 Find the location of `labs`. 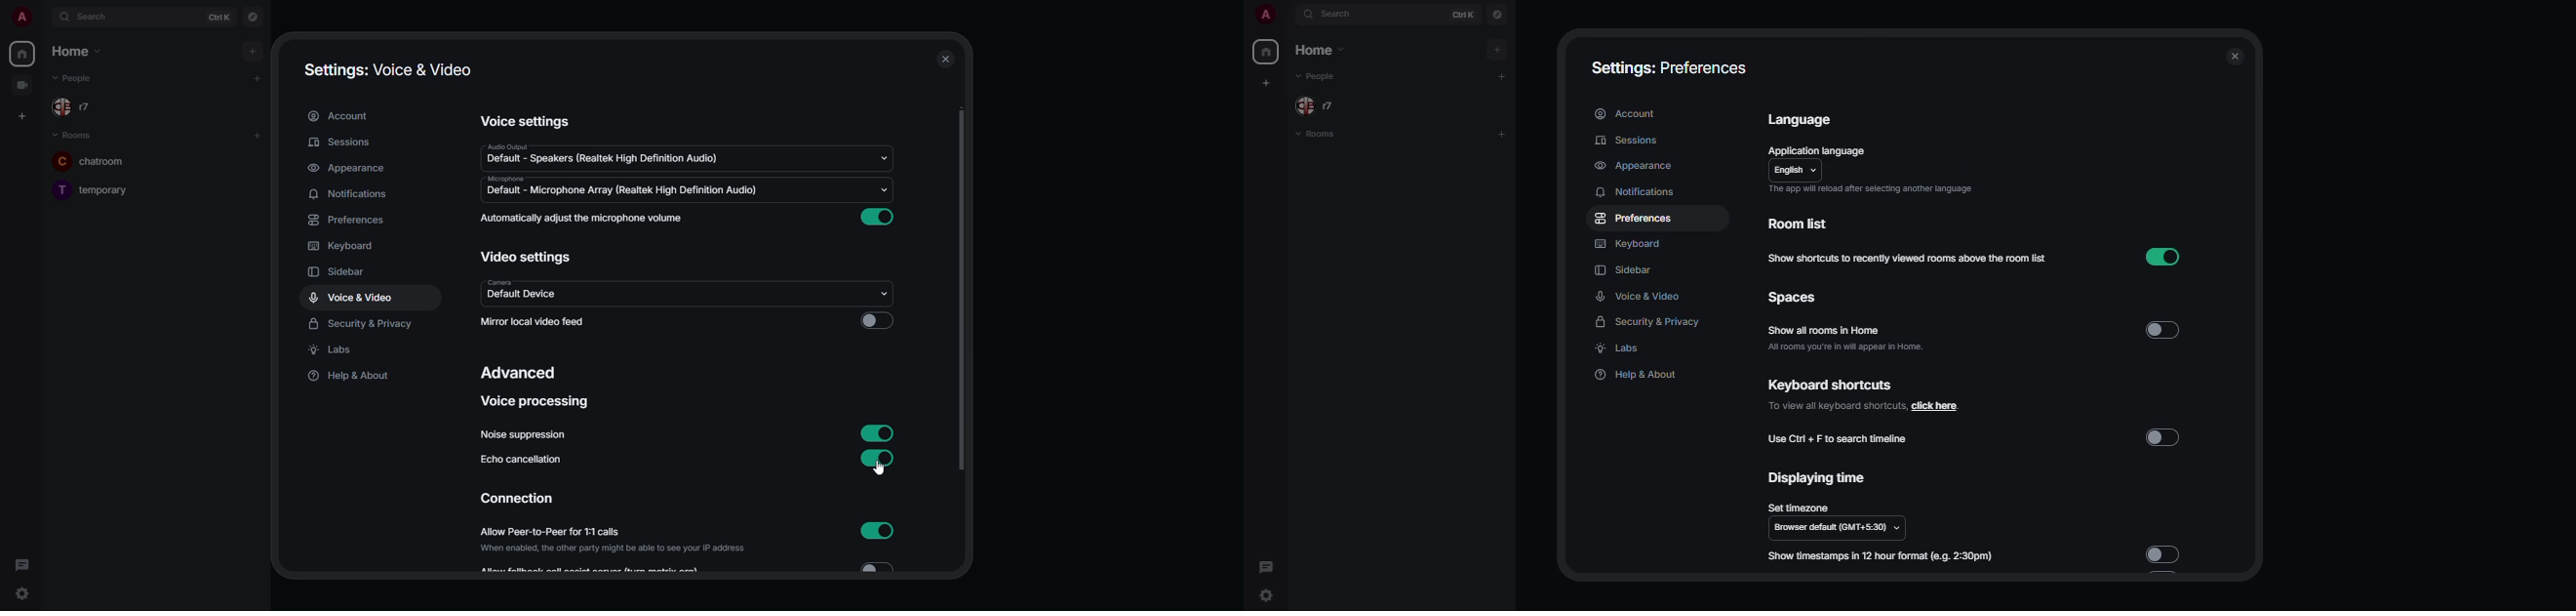

labs is located at coordinates (1621, 348).